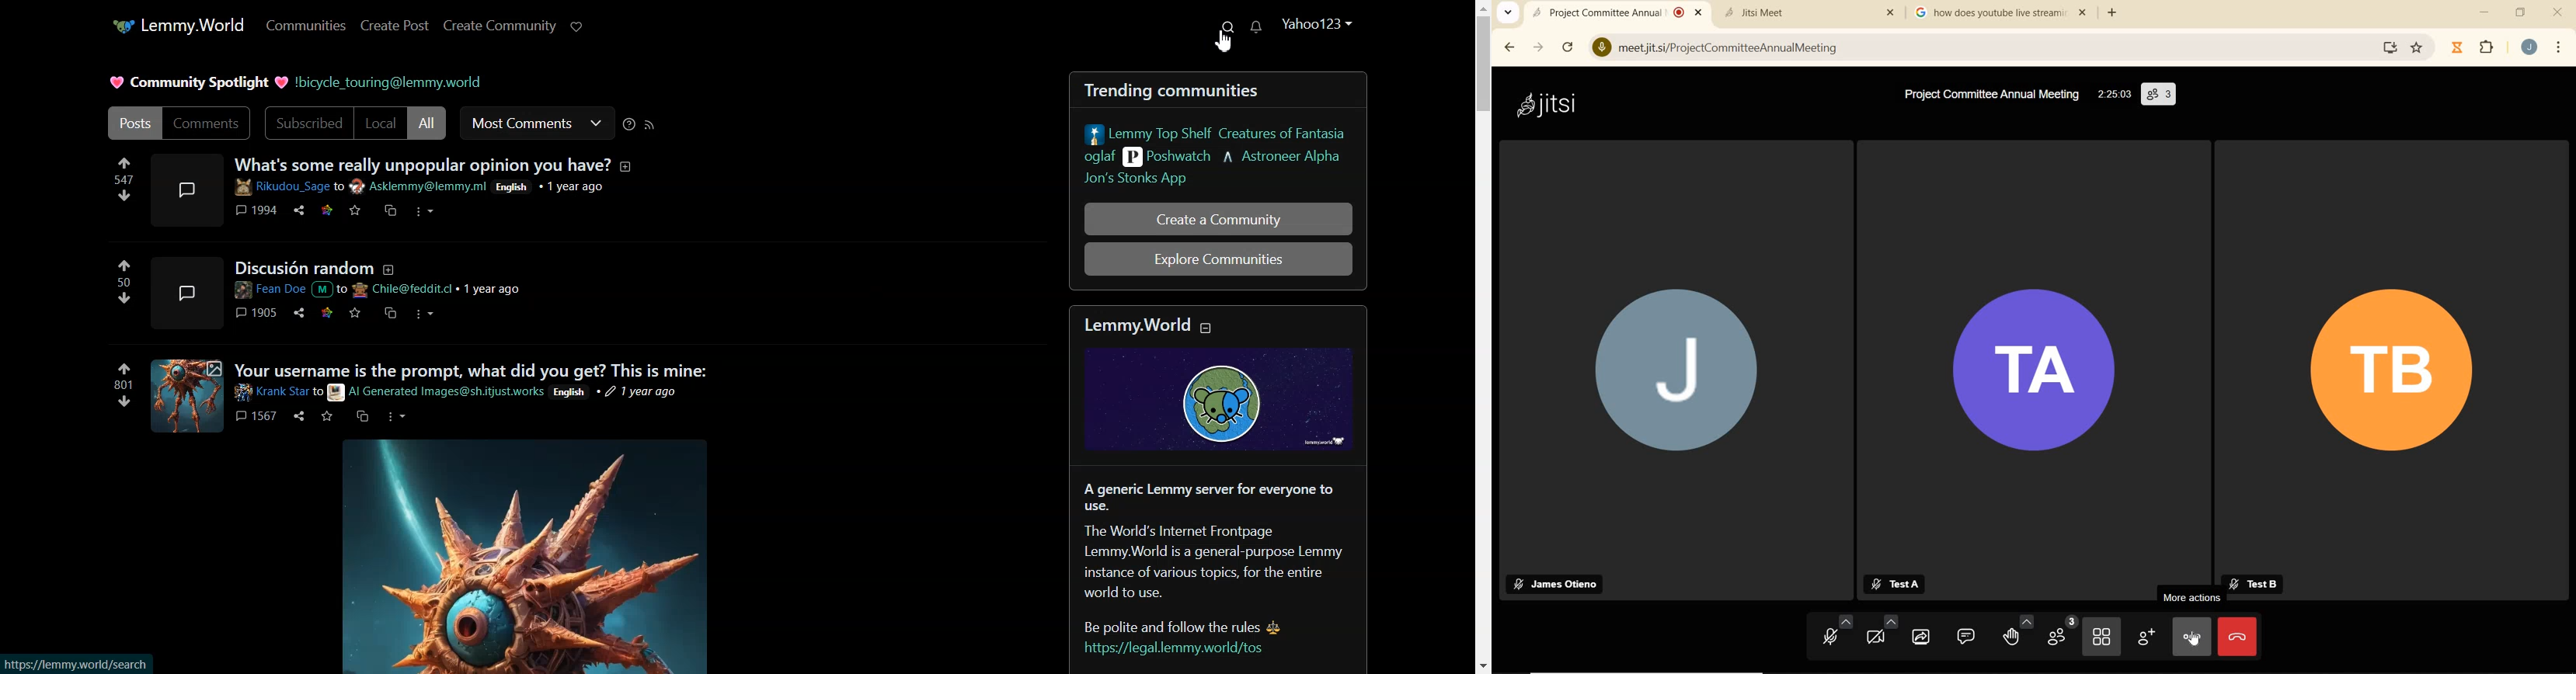  Describe the element at coordinates (1605, 12) in the screenshot. I see `current open tab` at that location.